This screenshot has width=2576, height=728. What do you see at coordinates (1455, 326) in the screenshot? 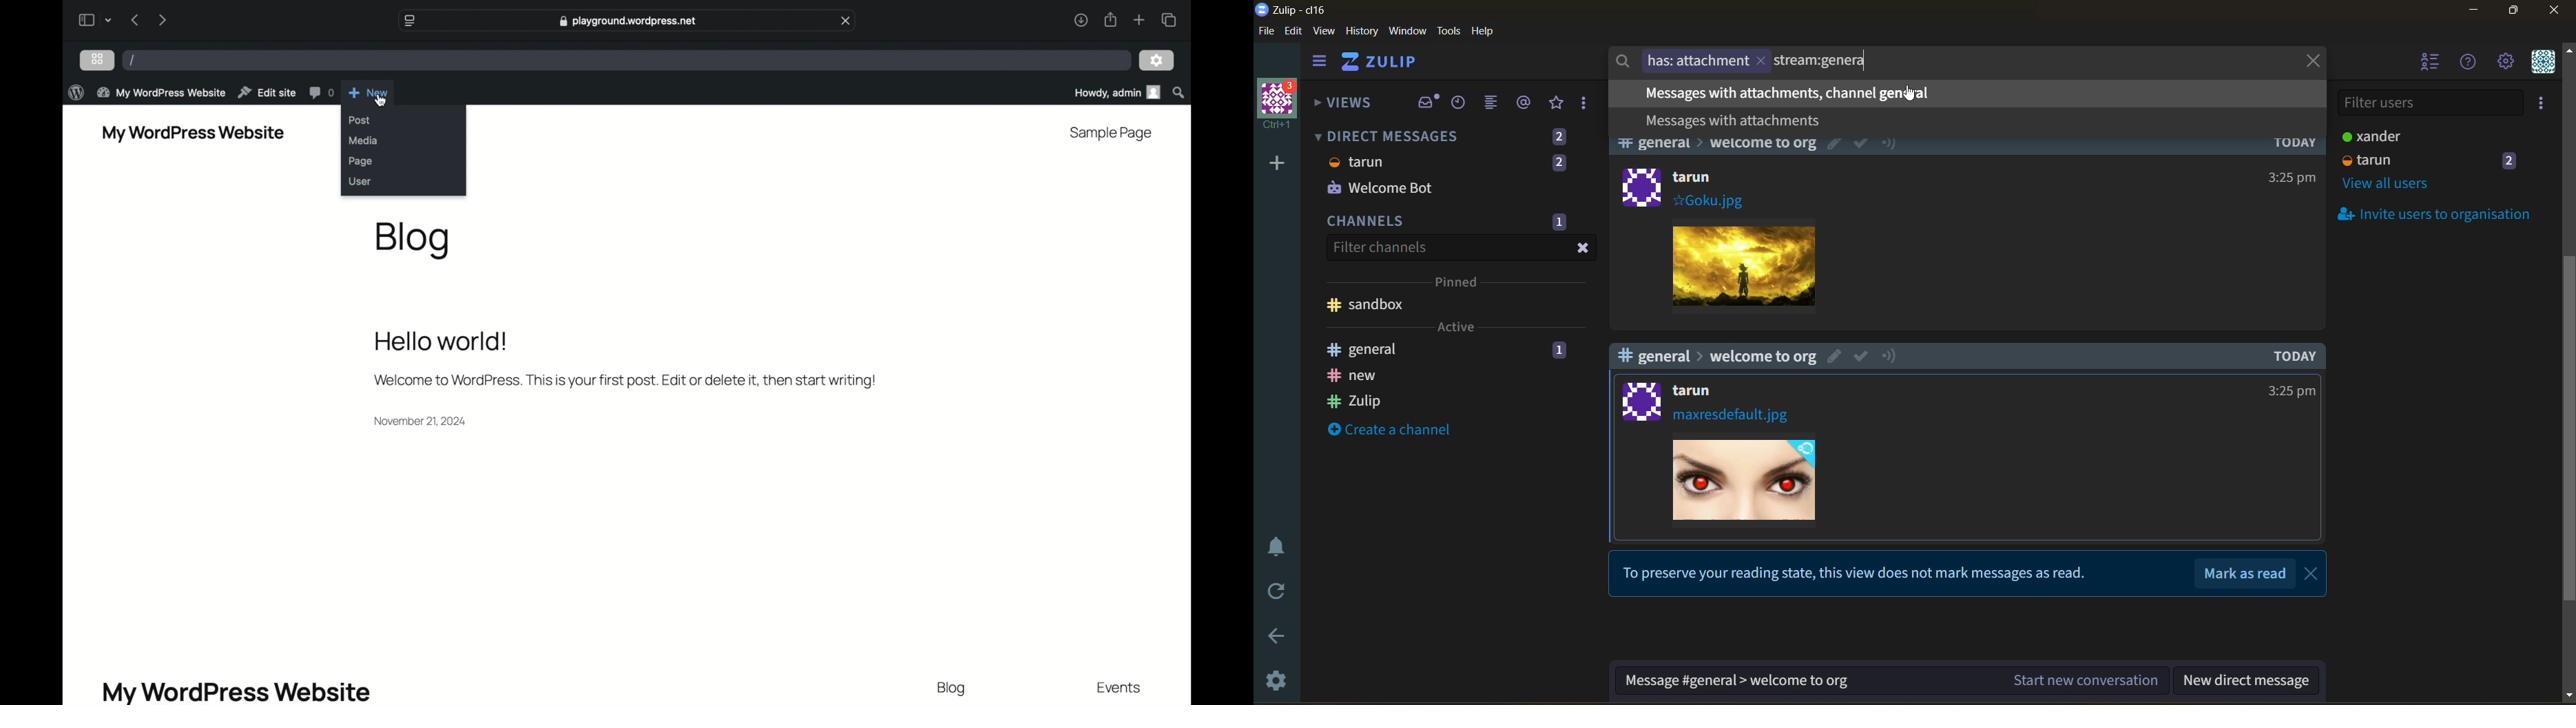
I see `Active` at bounding box center [1455, 326].